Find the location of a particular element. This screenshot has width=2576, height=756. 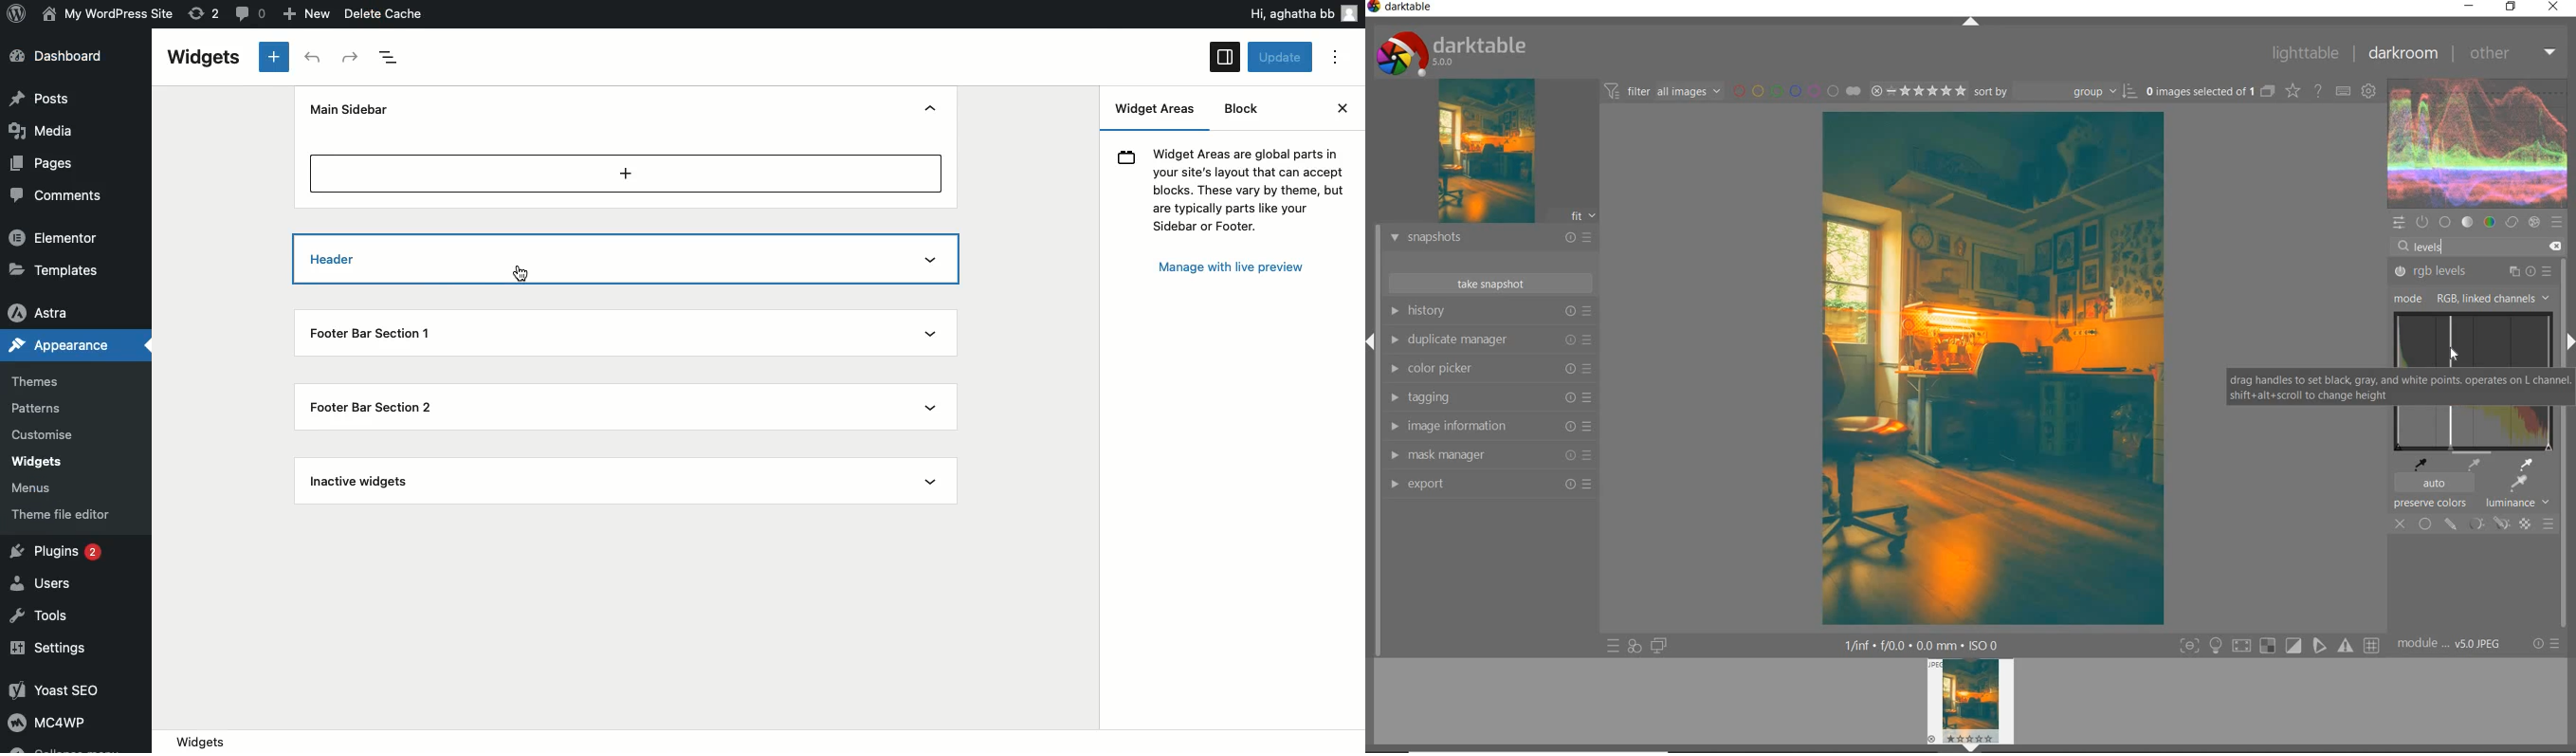

Media is located at coordinates (44, 129).